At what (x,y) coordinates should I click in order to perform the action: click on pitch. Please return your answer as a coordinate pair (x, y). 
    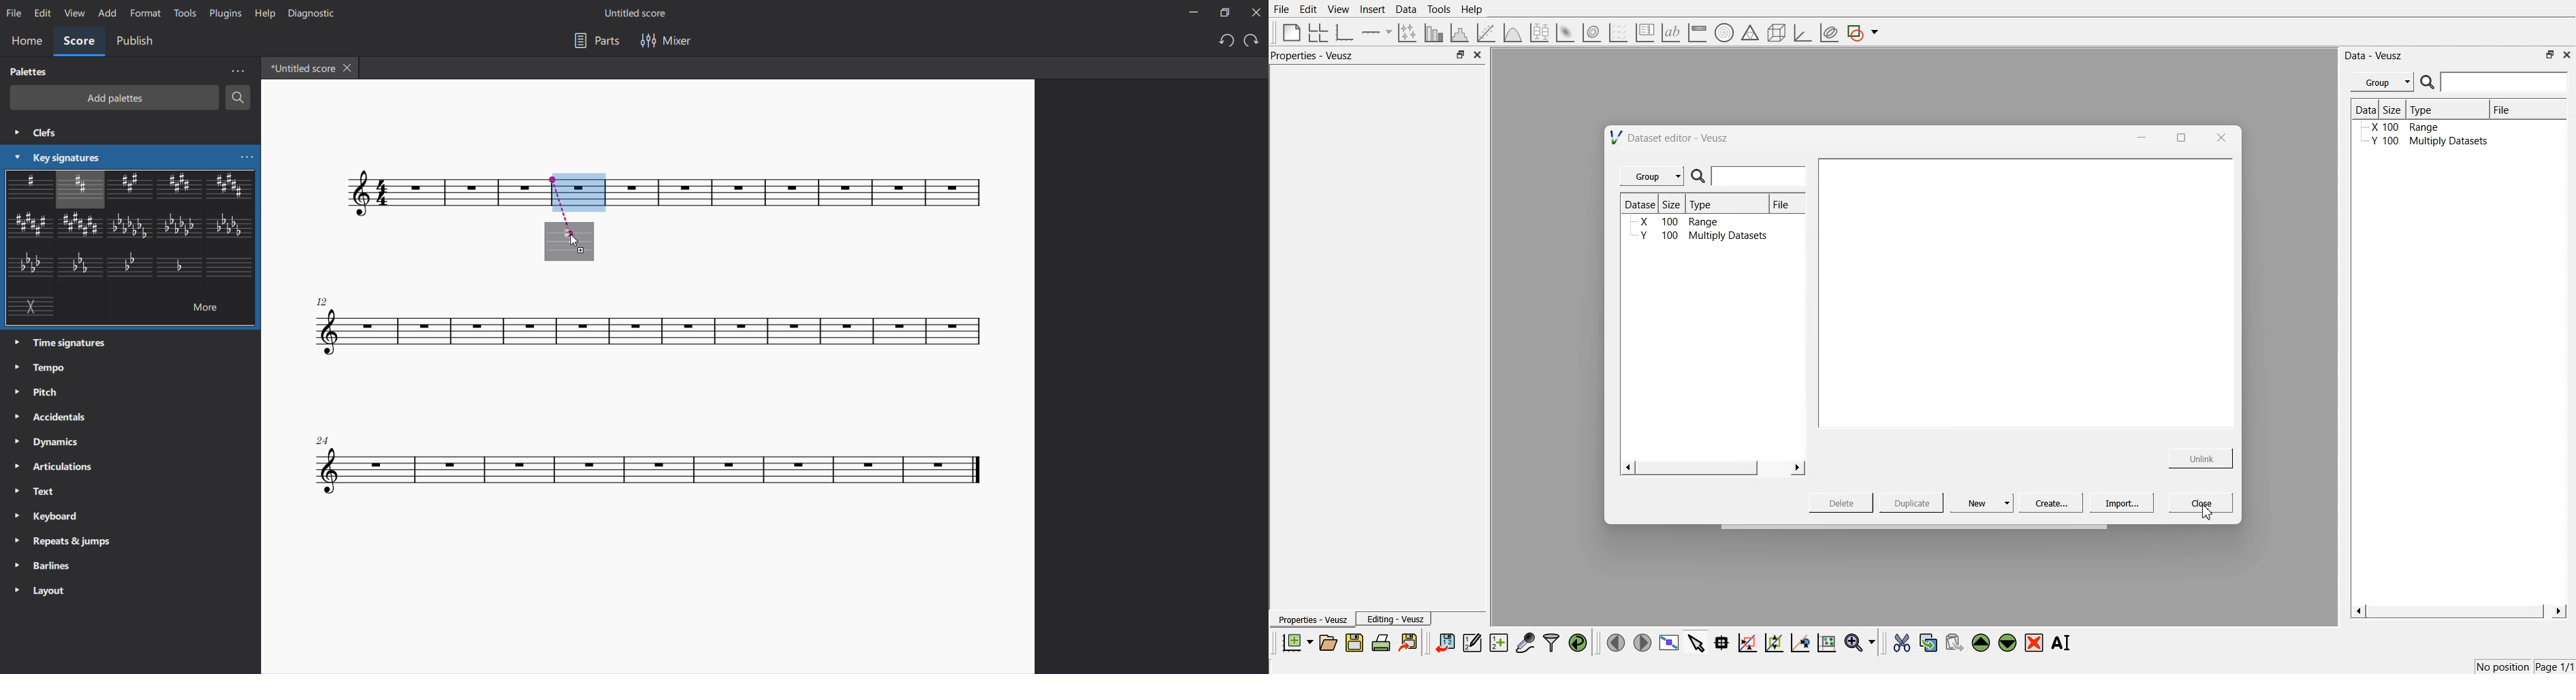
    Looking at the image, I should click on (47, 392).